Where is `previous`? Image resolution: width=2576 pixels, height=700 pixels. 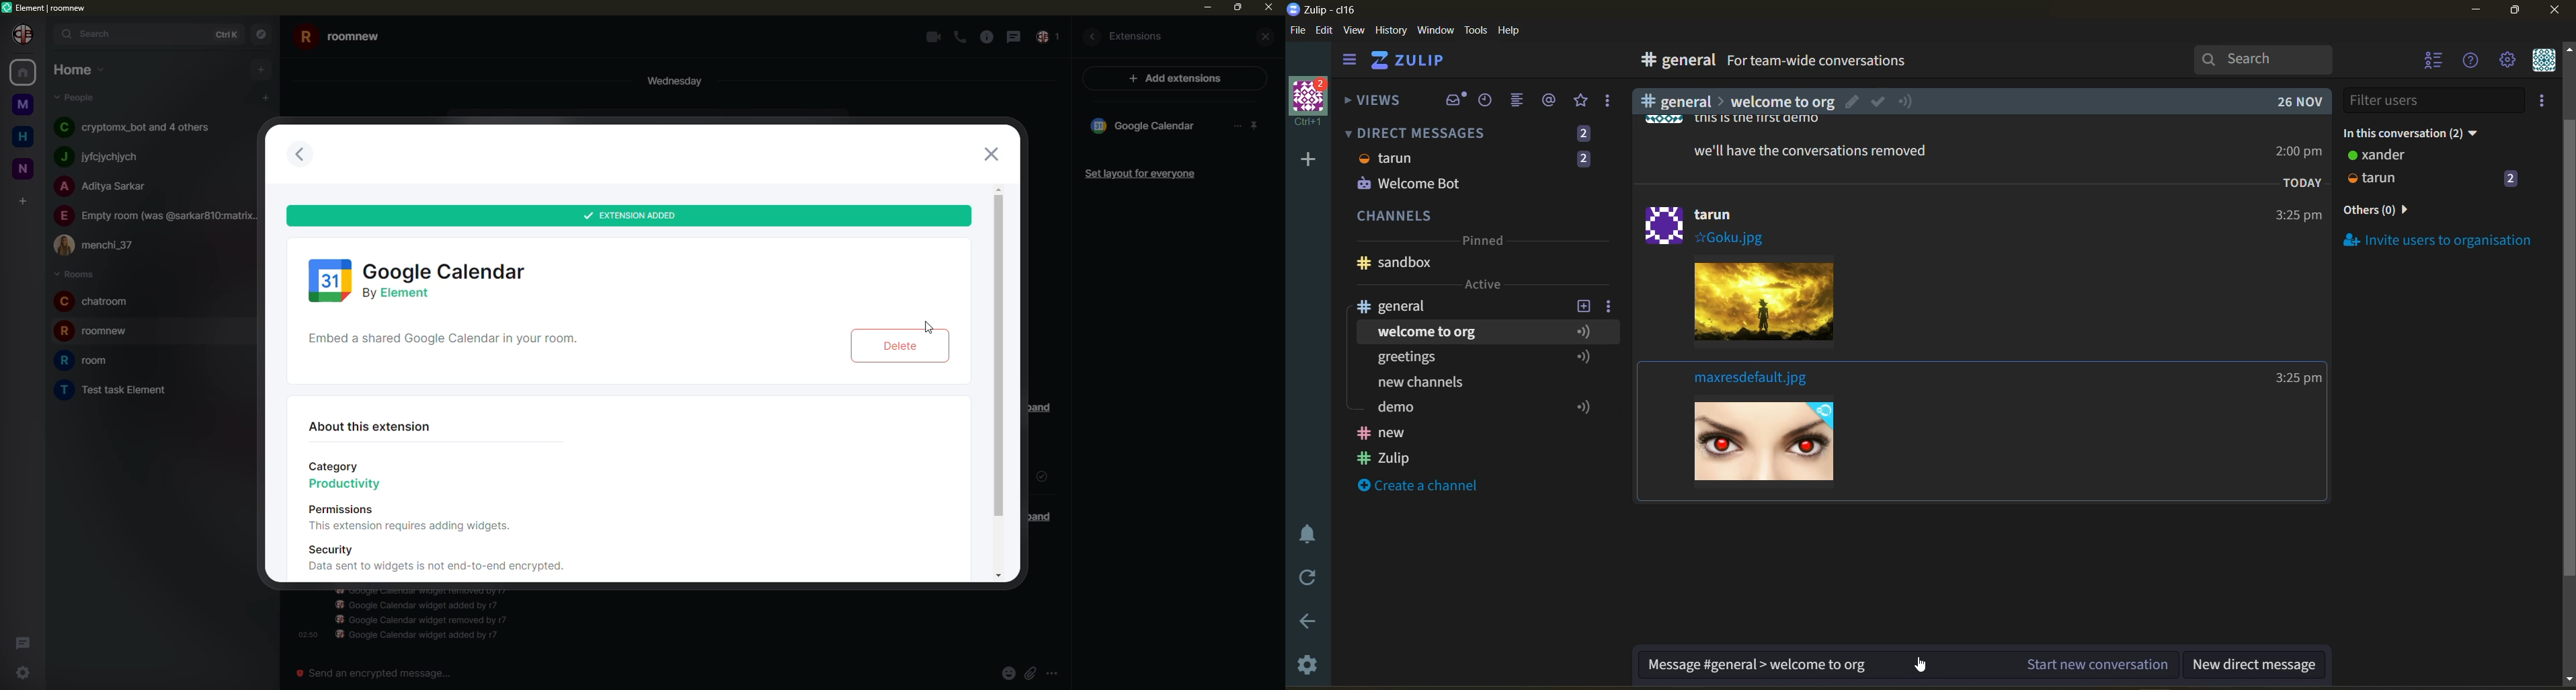 previous is located at coordinates (304, 156).